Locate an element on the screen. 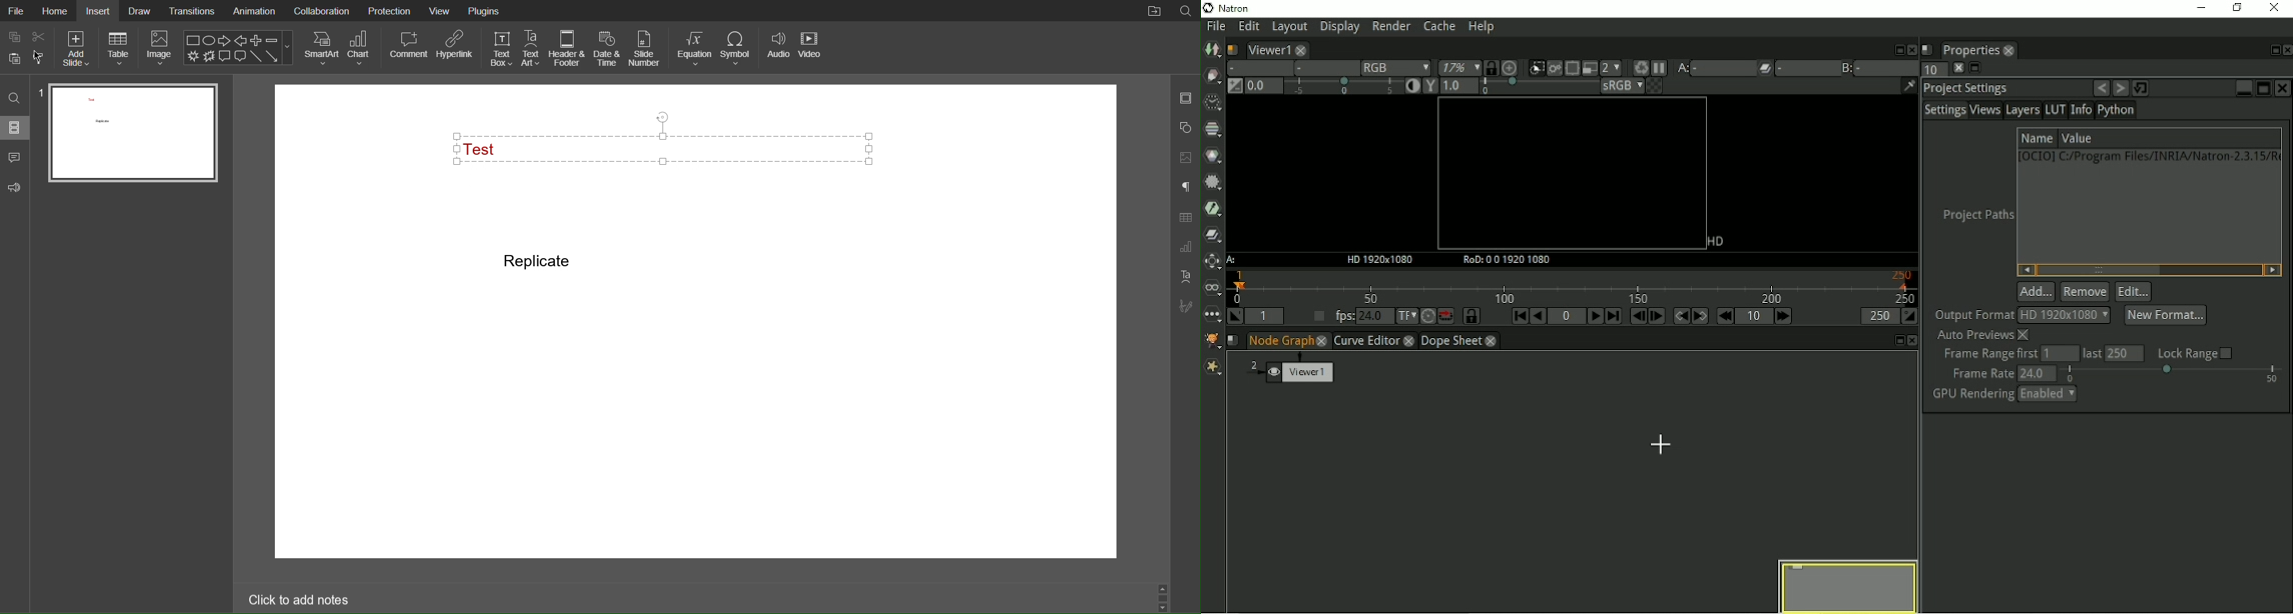  Search is located at coordinates (16, 96).